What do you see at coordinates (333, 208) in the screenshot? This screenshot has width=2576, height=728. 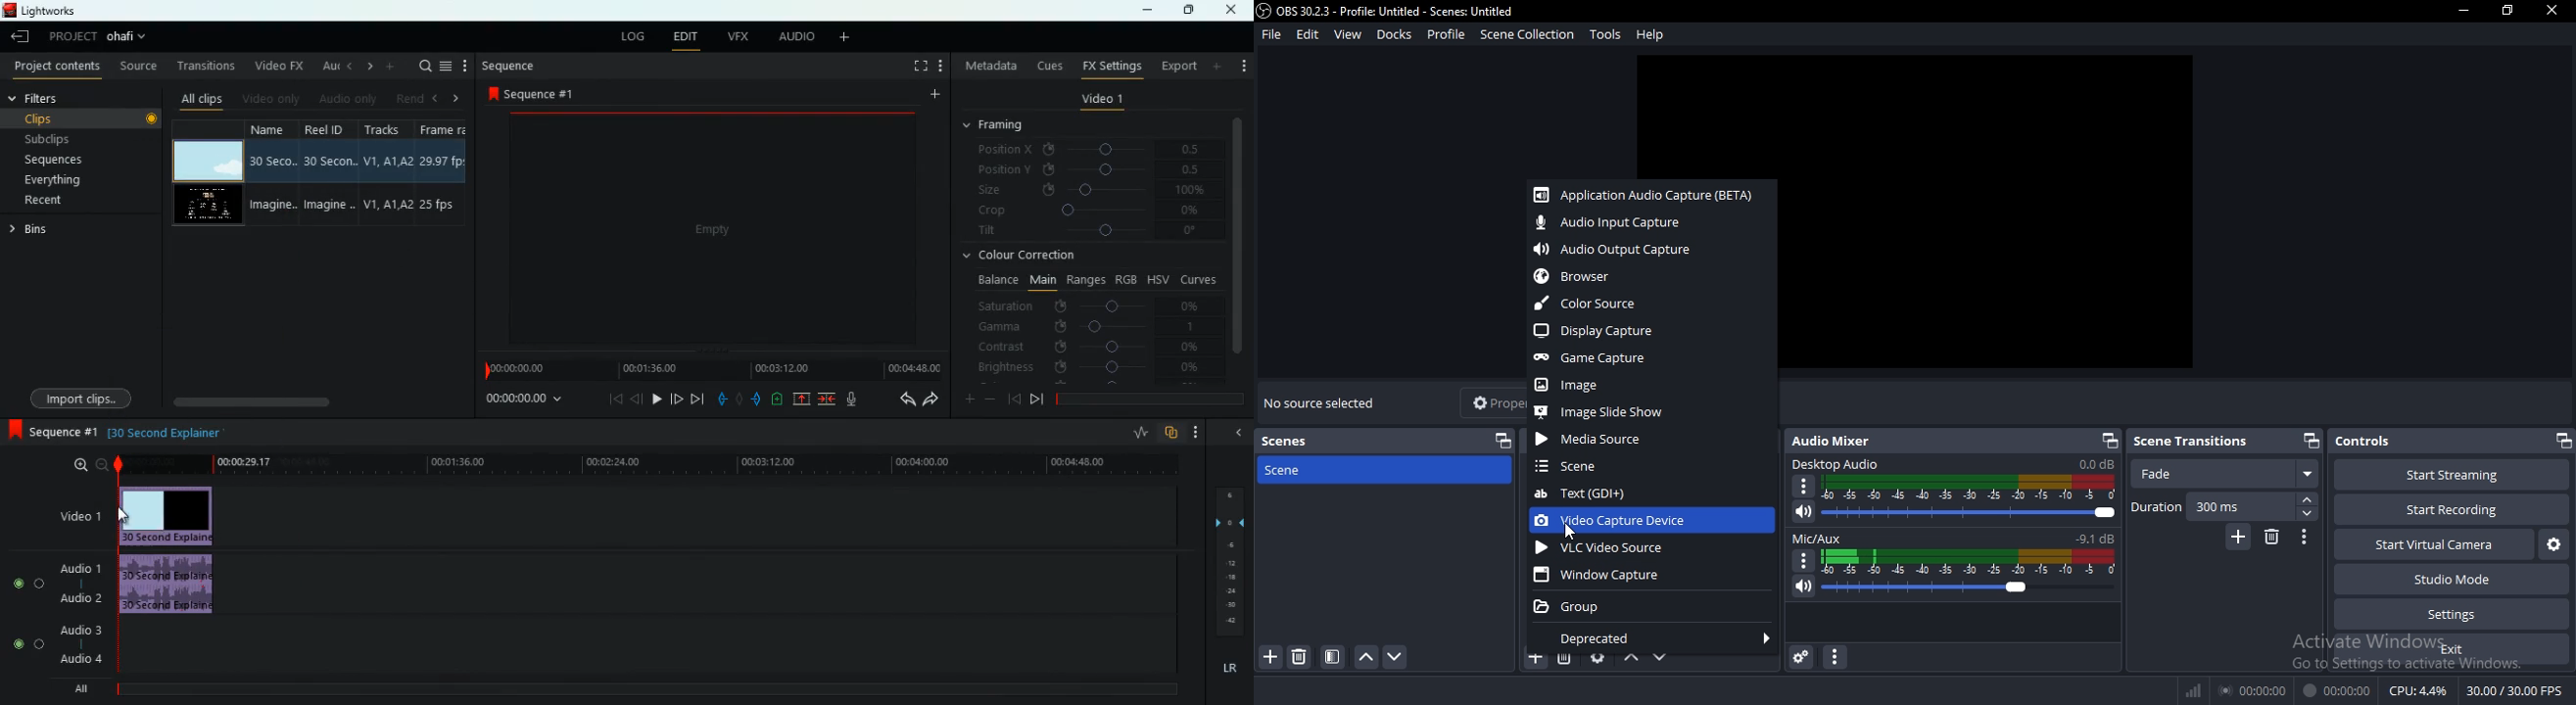 I see `Imagine..` at bounding box center [333, 208].